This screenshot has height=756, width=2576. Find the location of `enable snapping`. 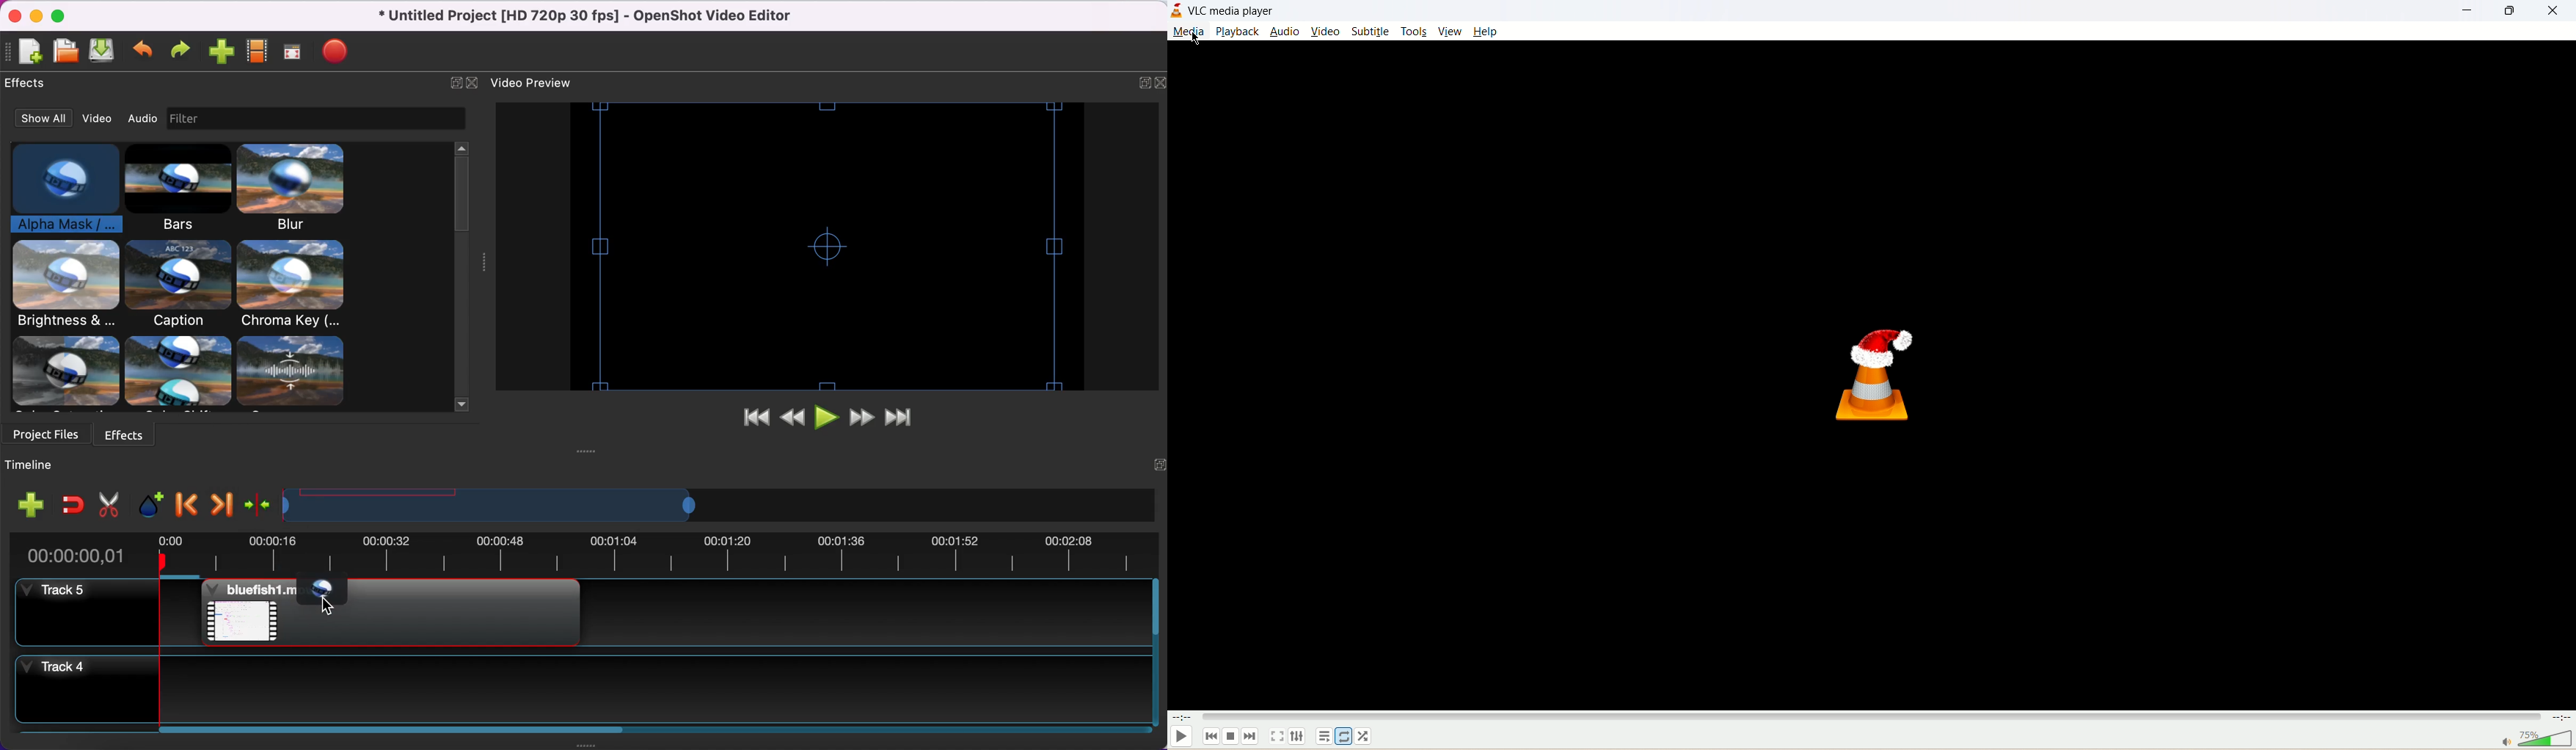

enable snapping is located at coordinates (71, 506).